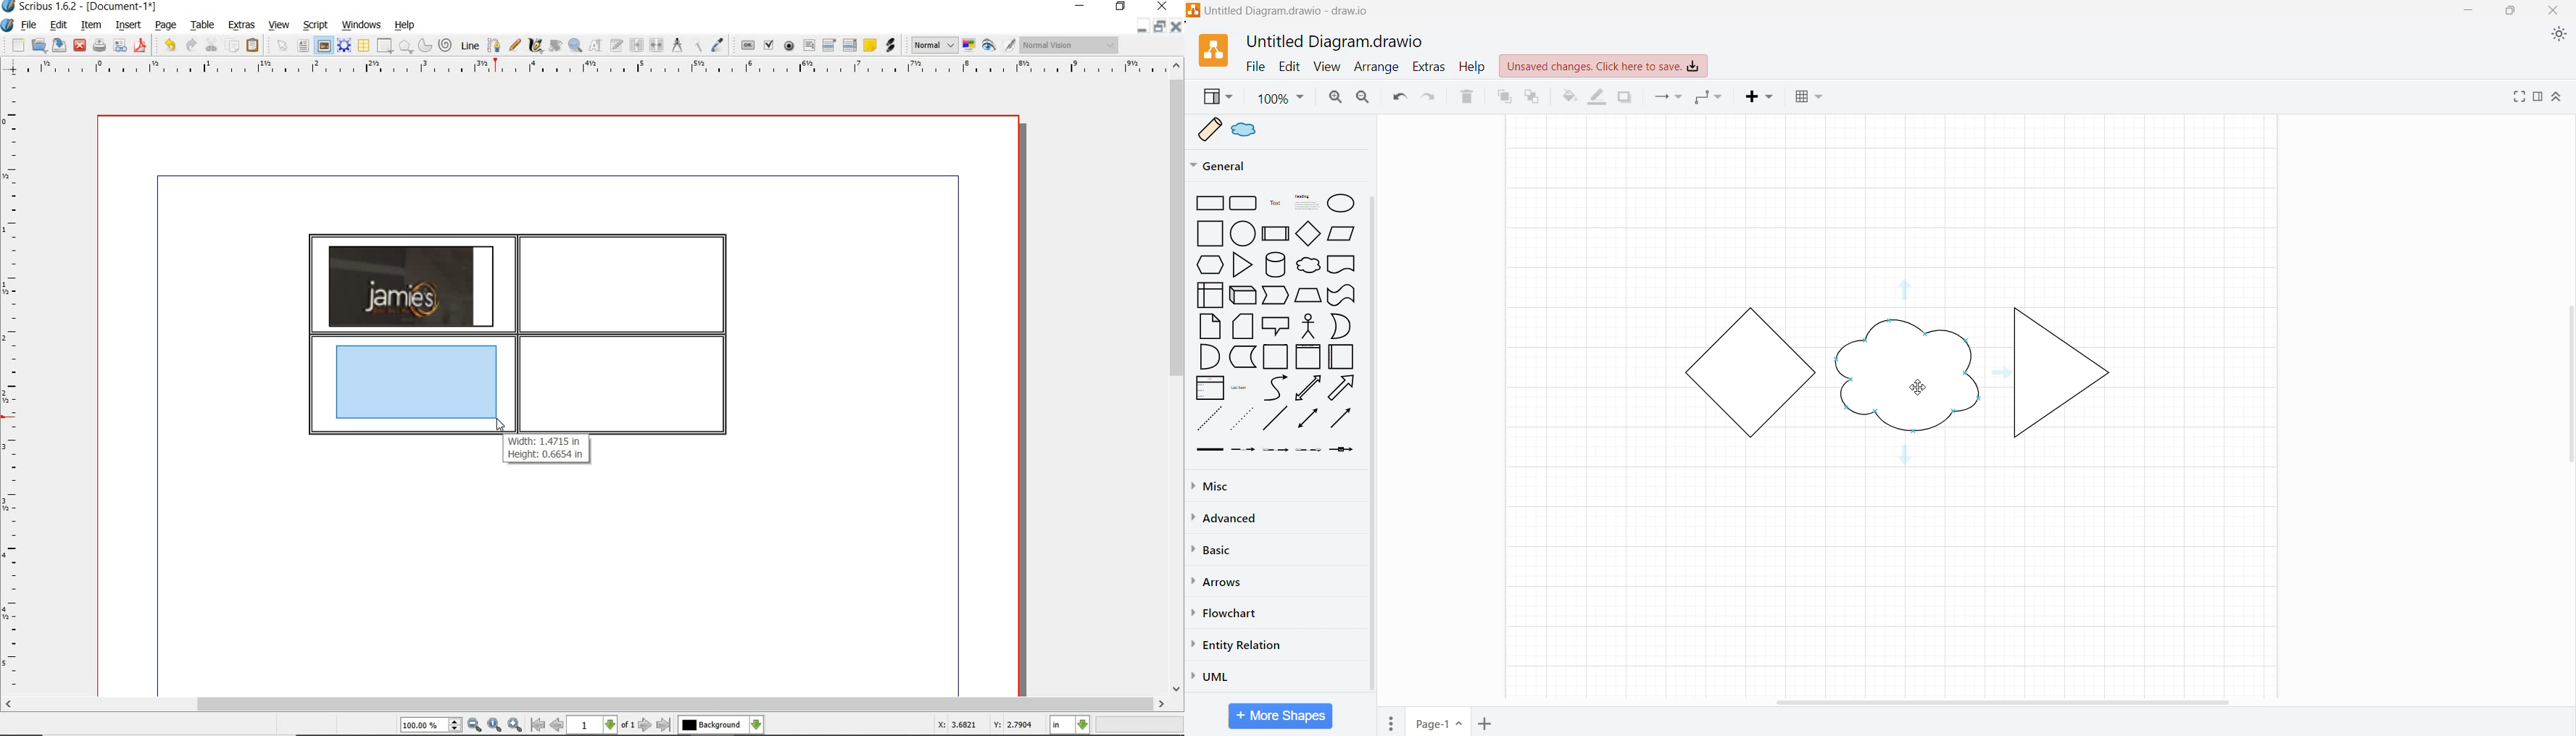 This screenshot has width=2576, height=756. Describe the element at coordinates (2538, 98) in the screenshot. I see `Format` at that location.